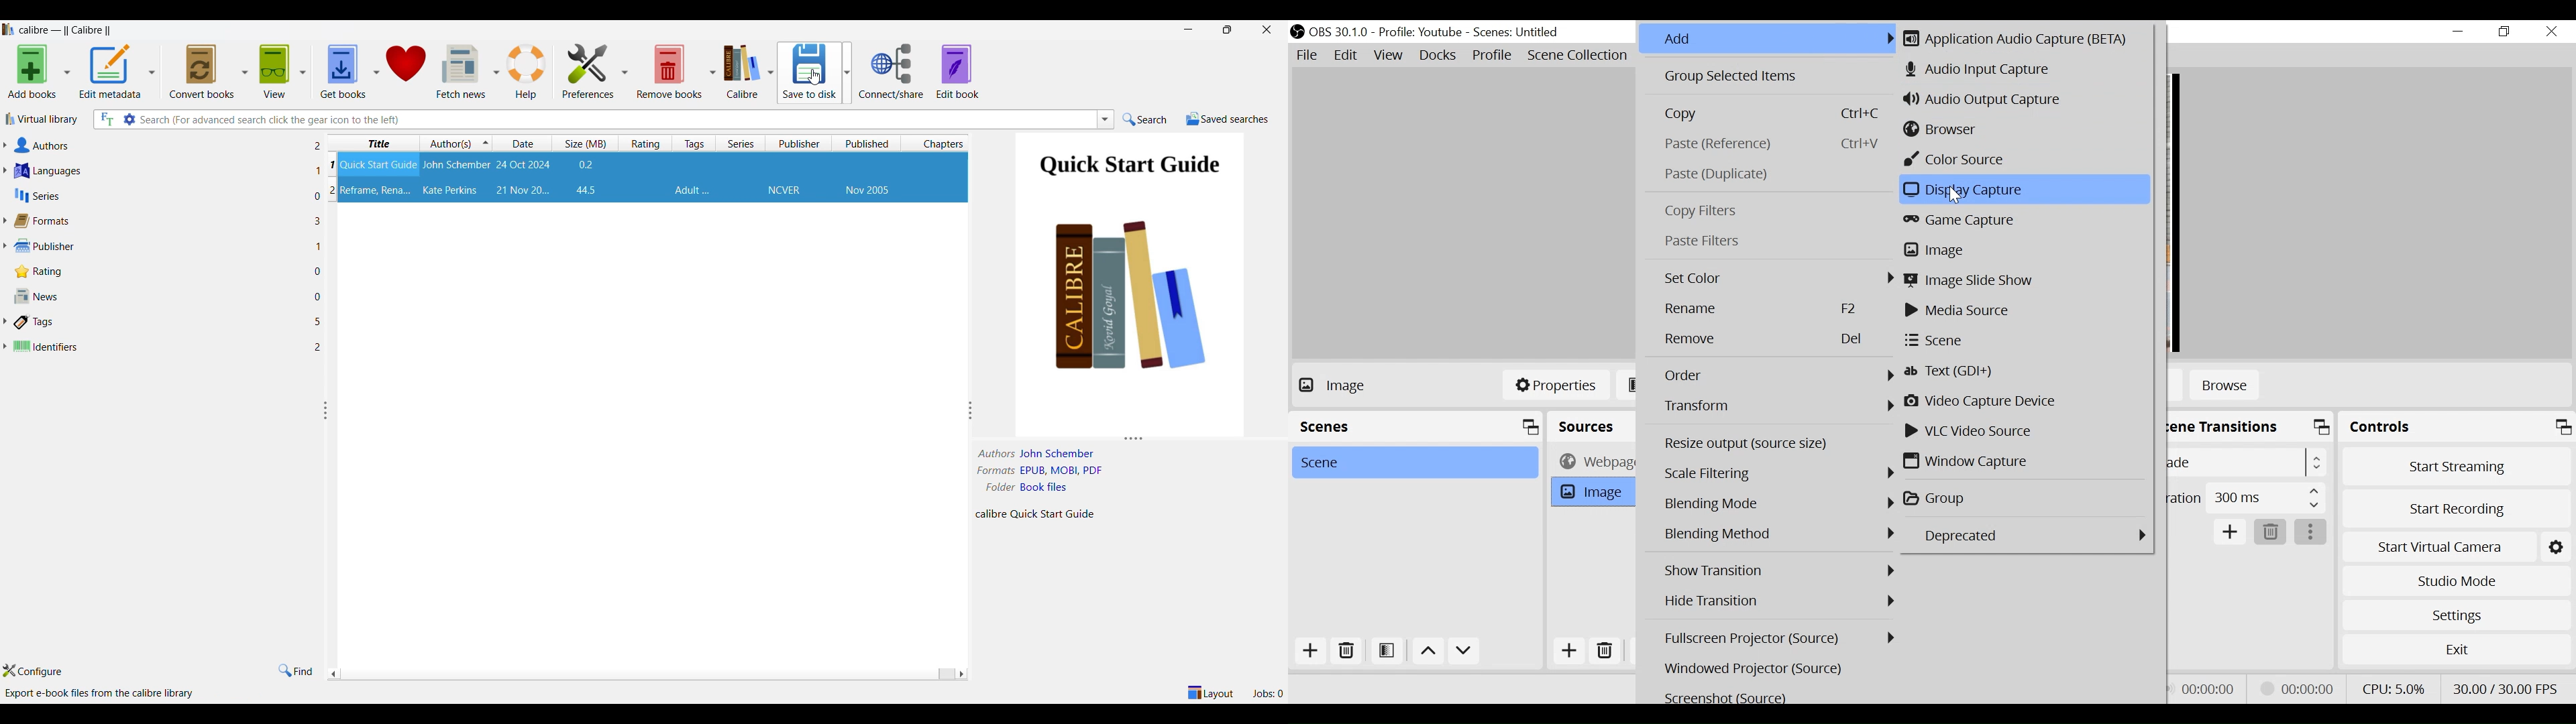  Describe the element at coordinates (2456, 649) in the screenshot. I see `Exit` at that location.